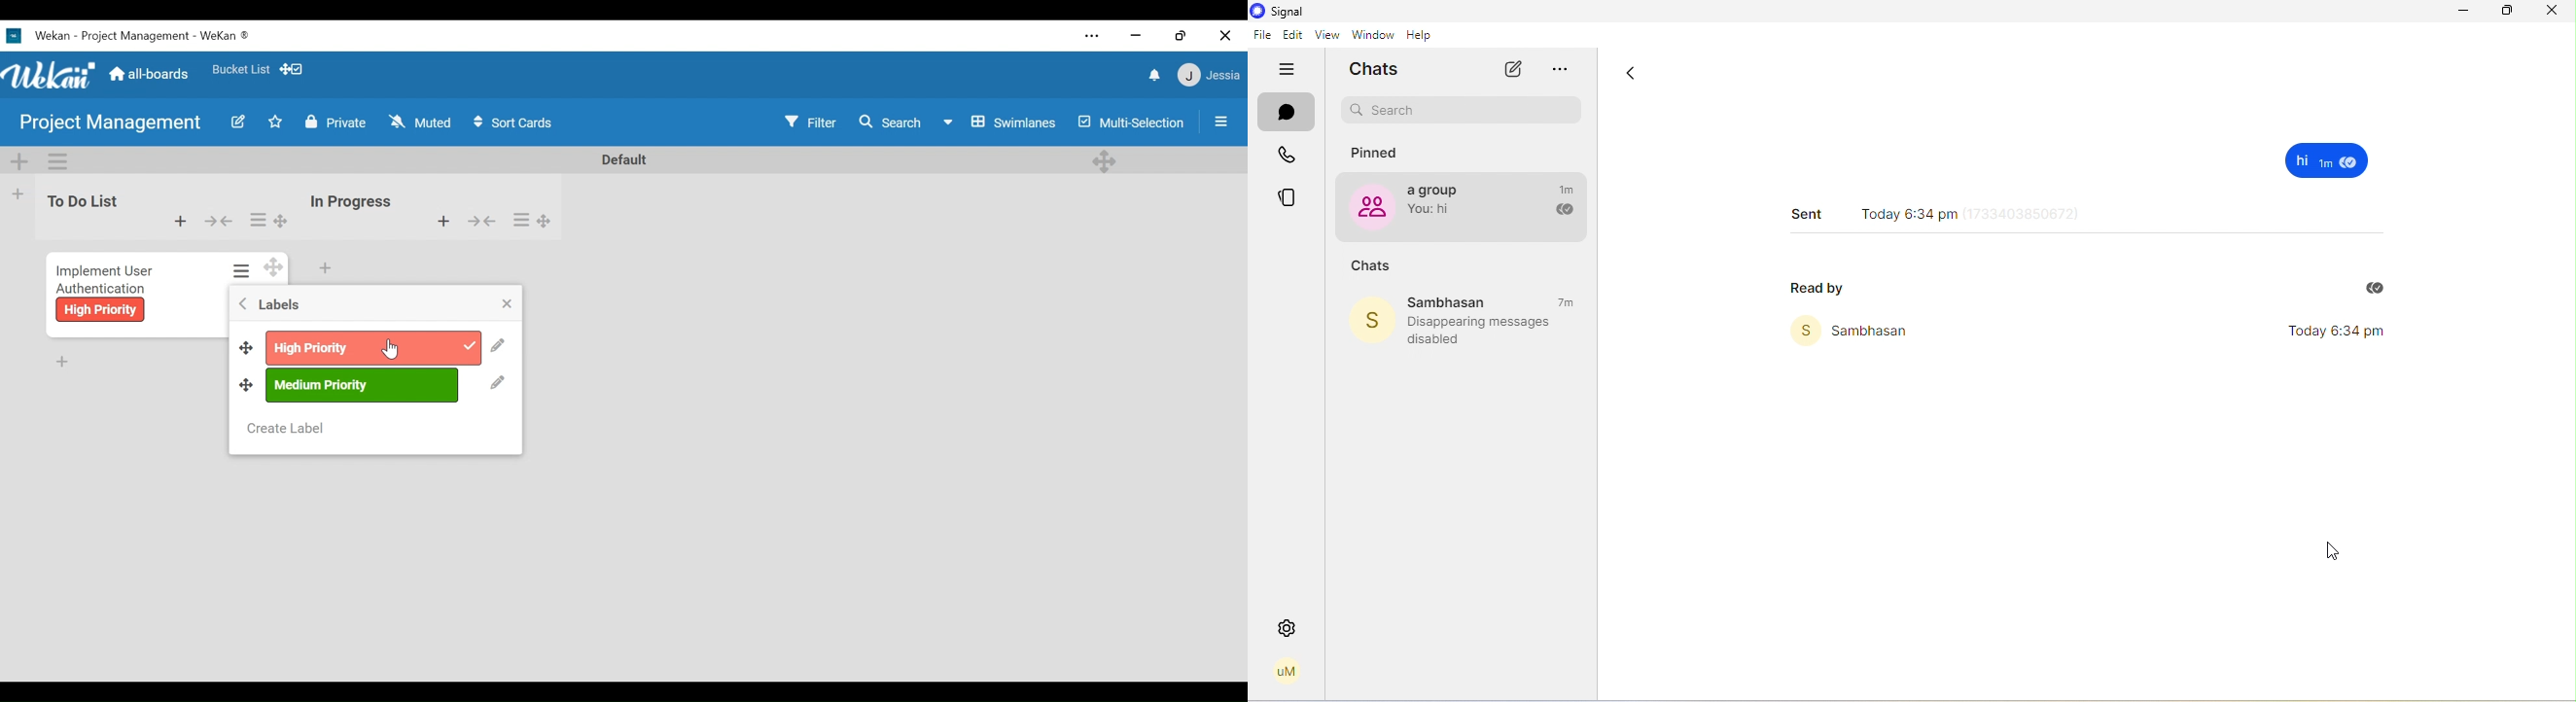 This screenshot has height=728, width=2576. I want to click on maximize, so click(2508, 11).